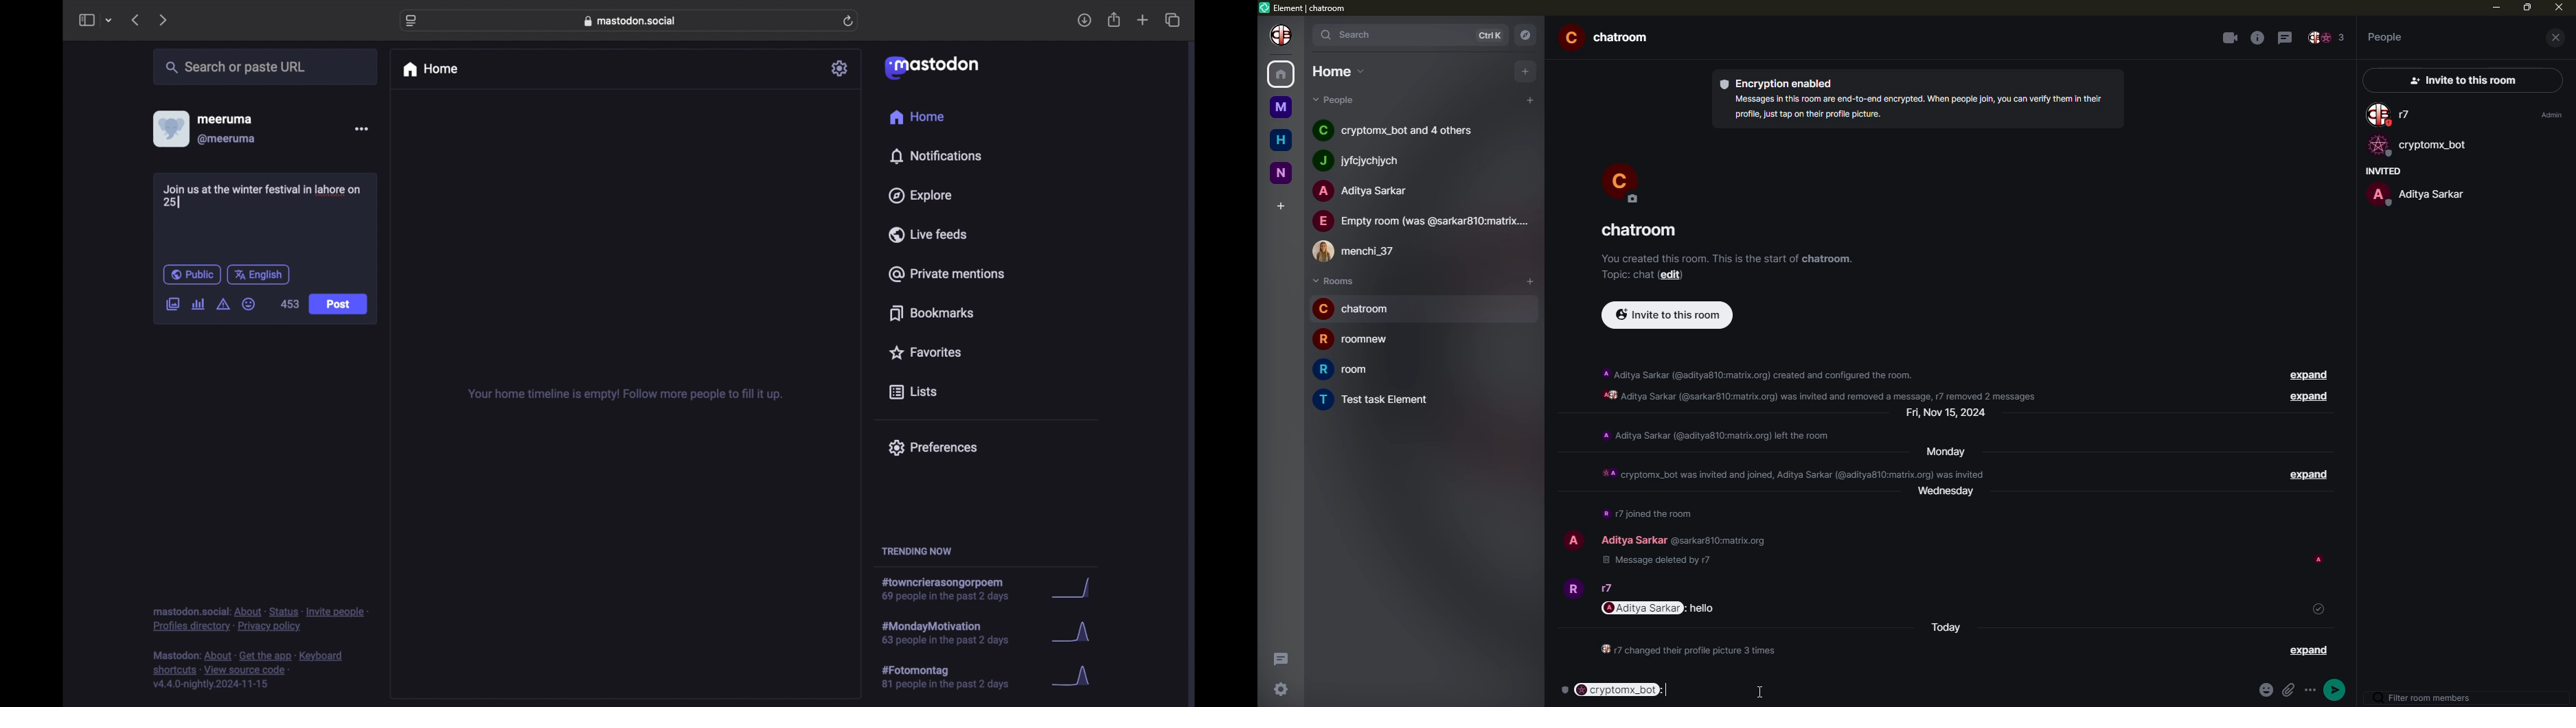 The height and width of the screenshot is (728, 2576). What do you see at coordinates (2416, 194) in the screenshot?
I see `people` at bounding box center [2416, 194].